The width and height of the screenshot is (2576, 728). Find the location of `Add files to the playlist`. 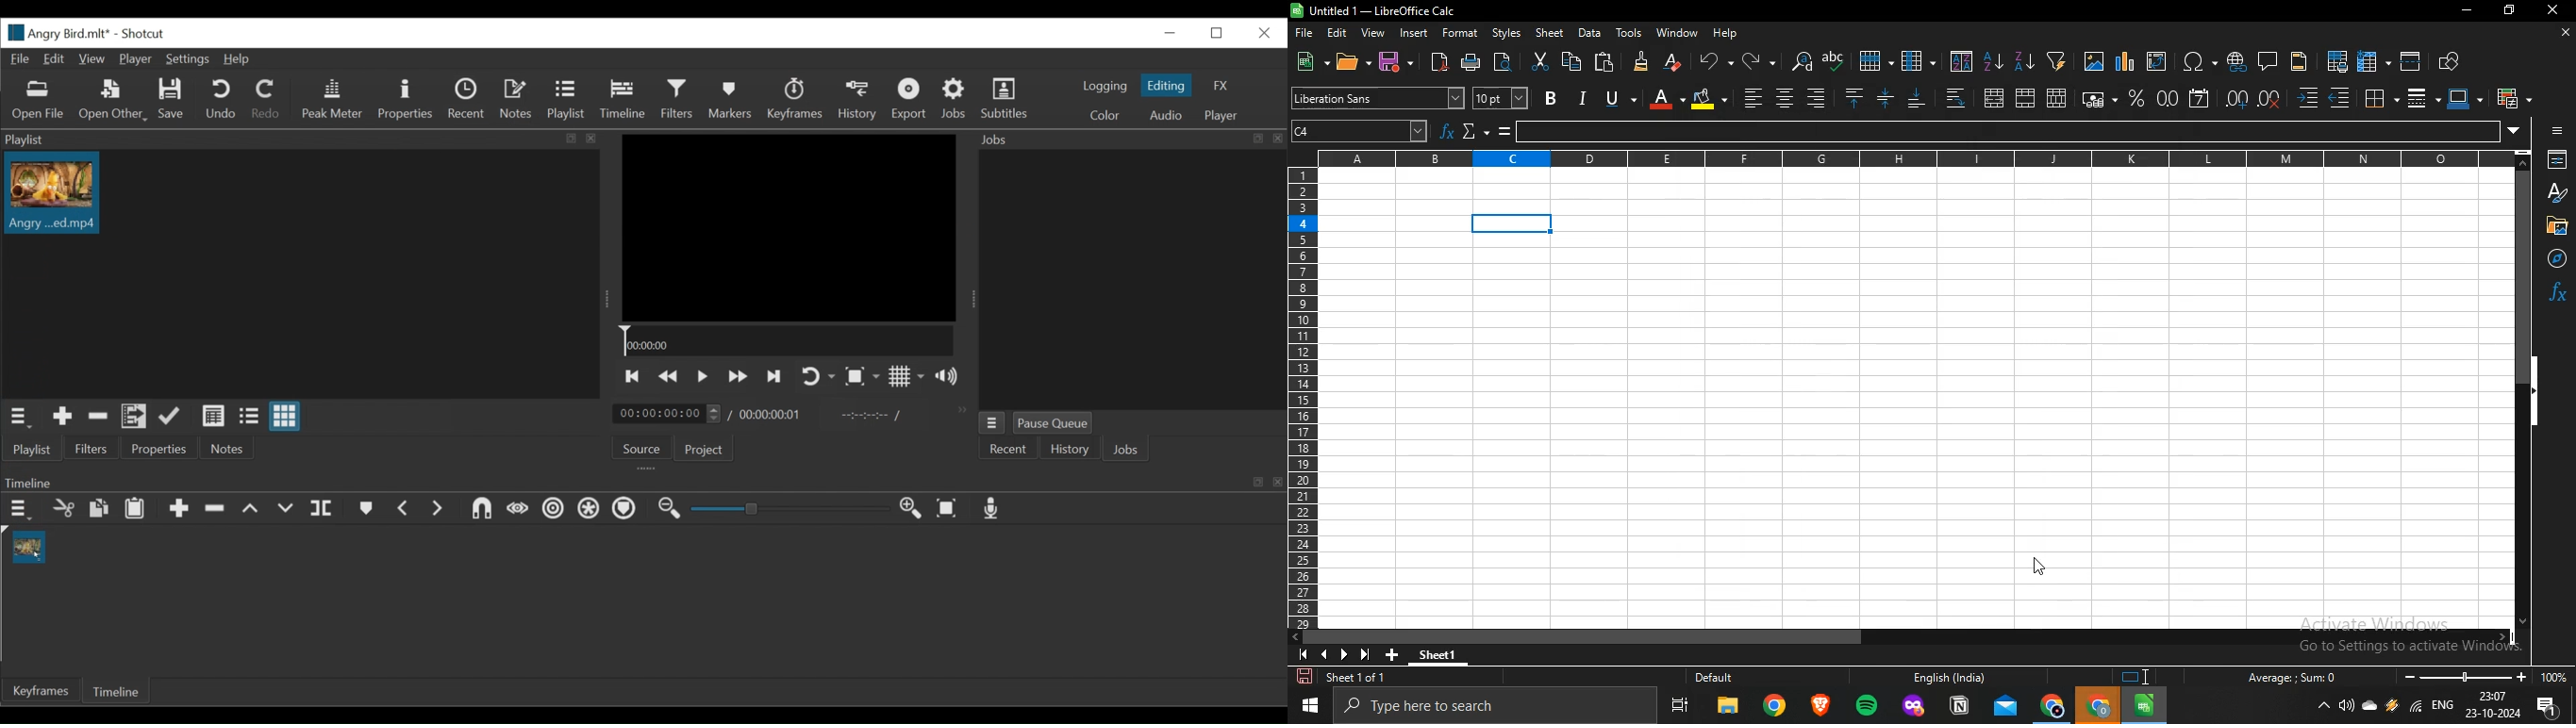

Add files to the playlist is located at coordinates (134, 416).